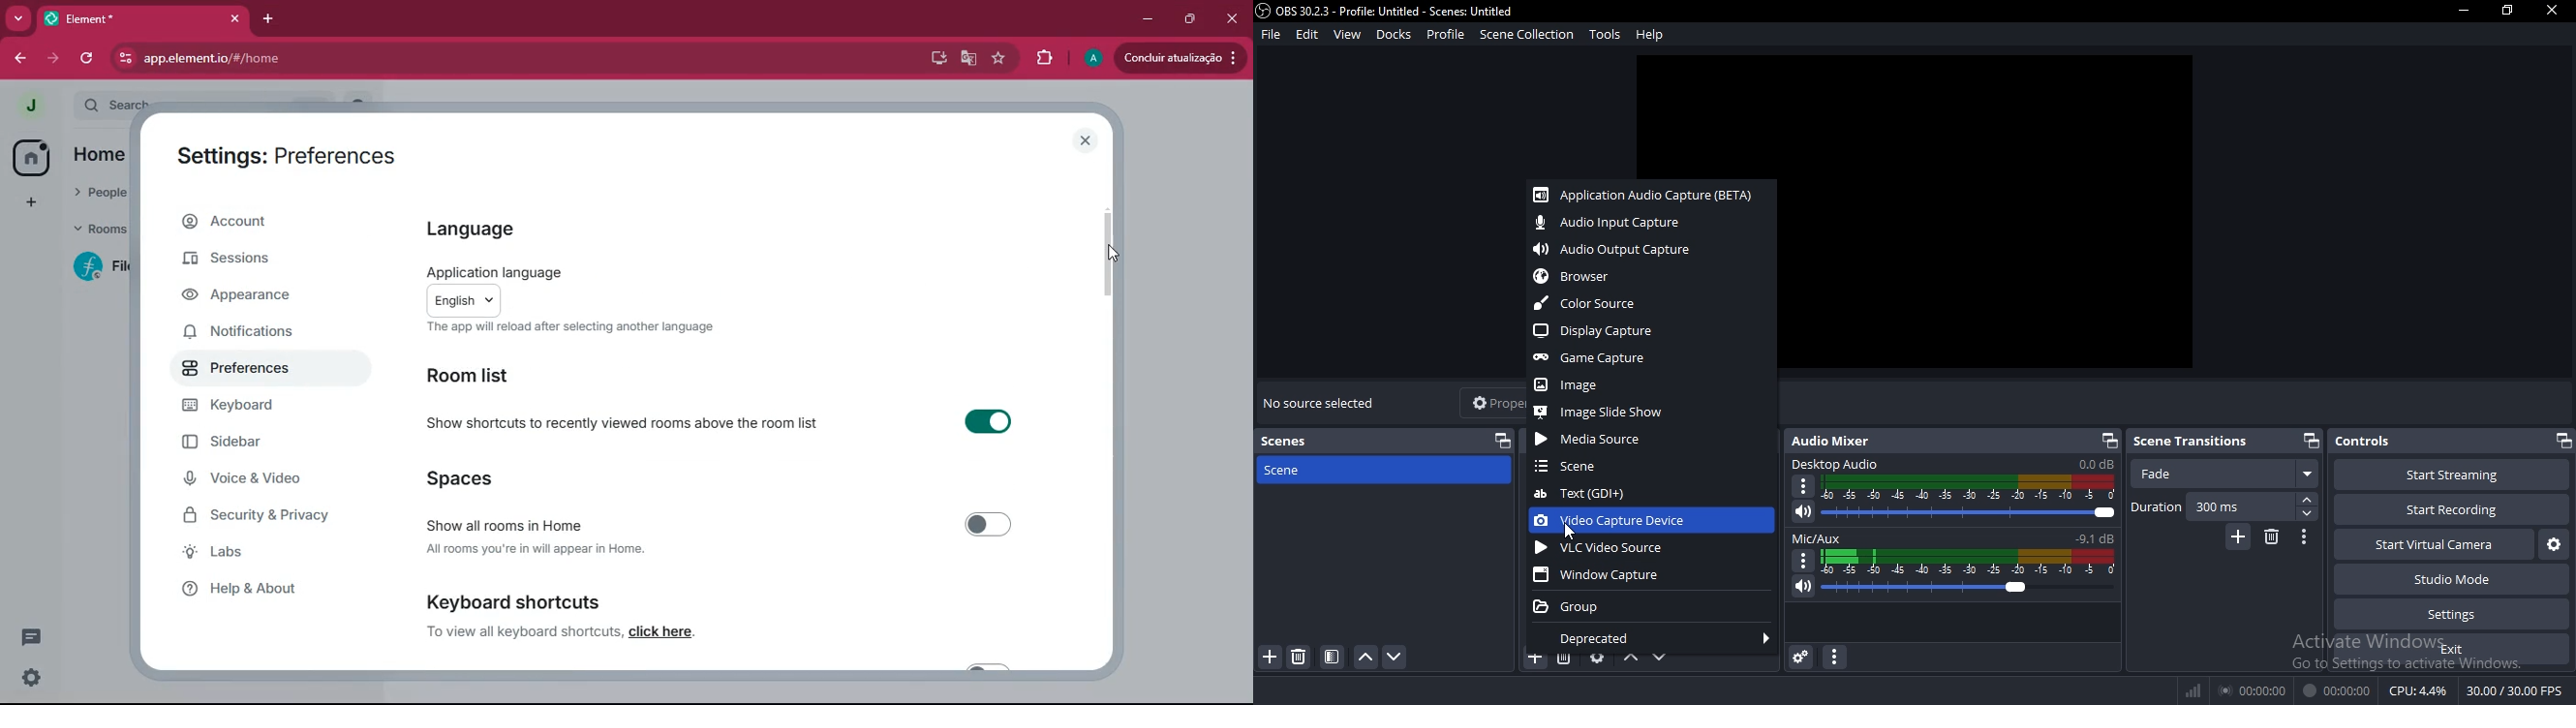 Image resolution: width=2576 pixels, height=728 pixels. What do you see at coordinates (1646, 197) in the screenshot?
I see `appication audio capture (BETA)` at bounding box center [1646, 197].